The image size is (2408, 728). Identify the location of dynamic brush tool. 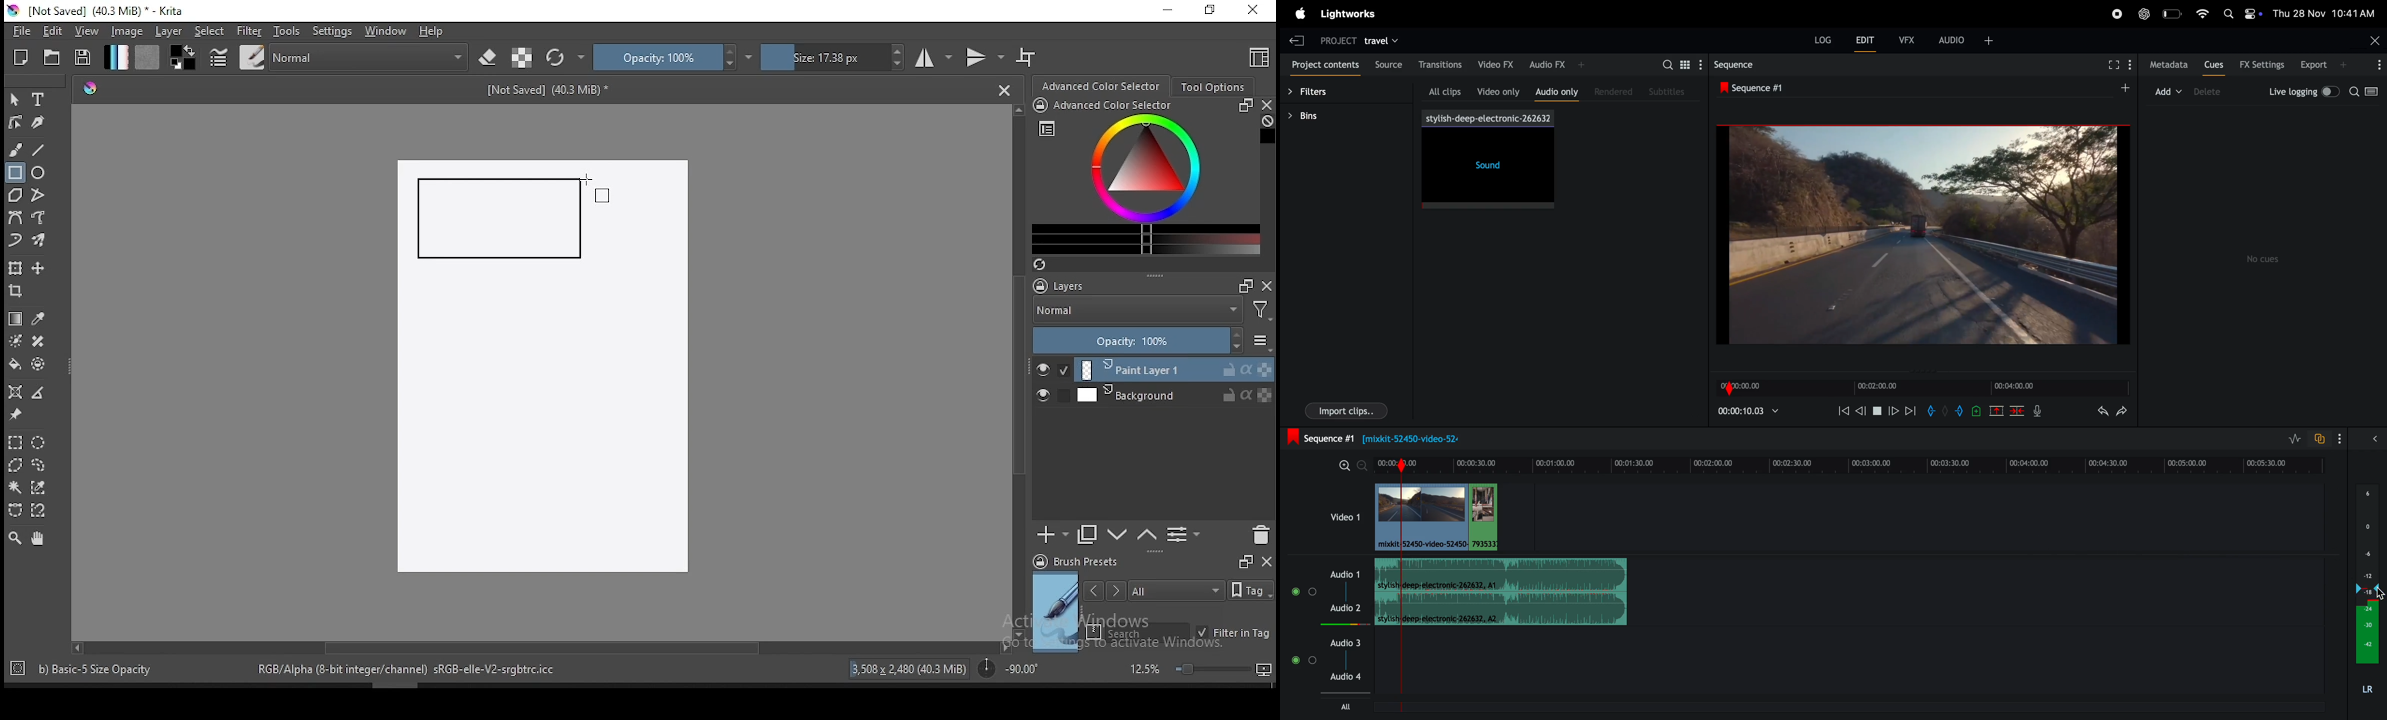
(15, 241).